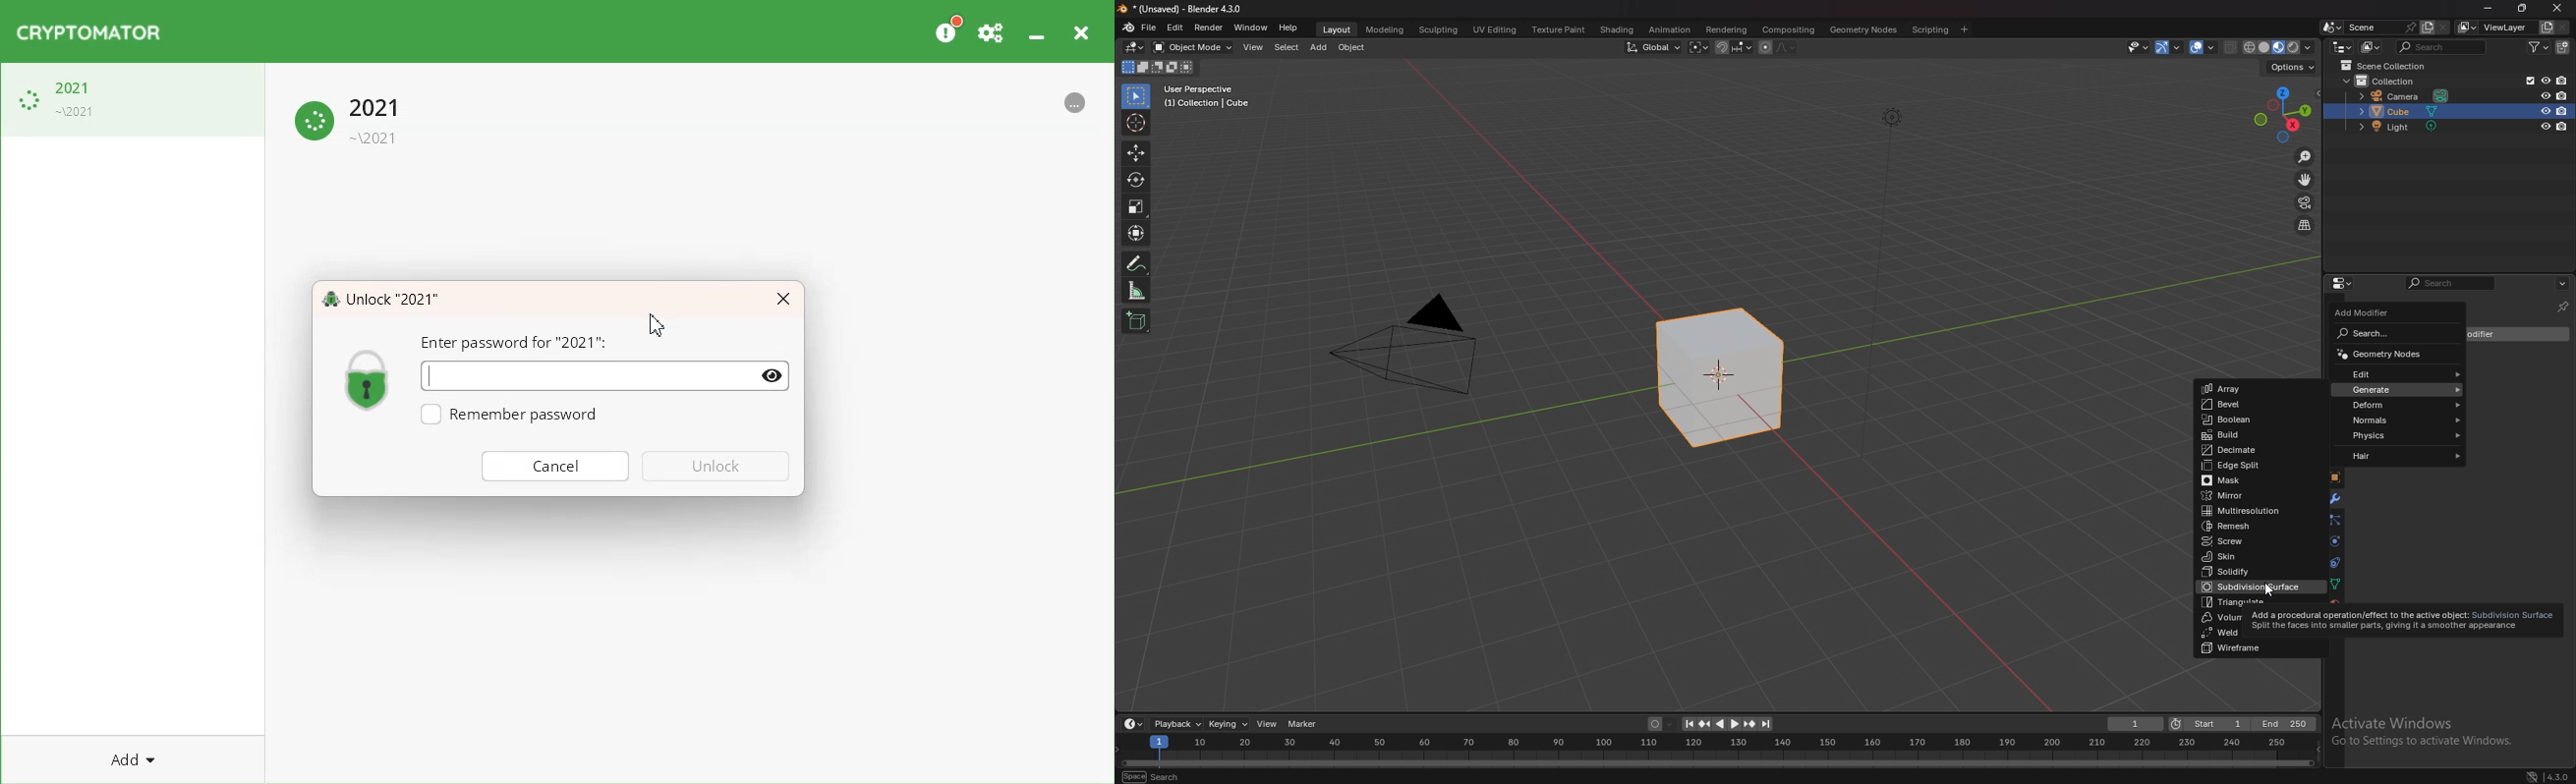  I want to click on remesh, so click(2258, 526).